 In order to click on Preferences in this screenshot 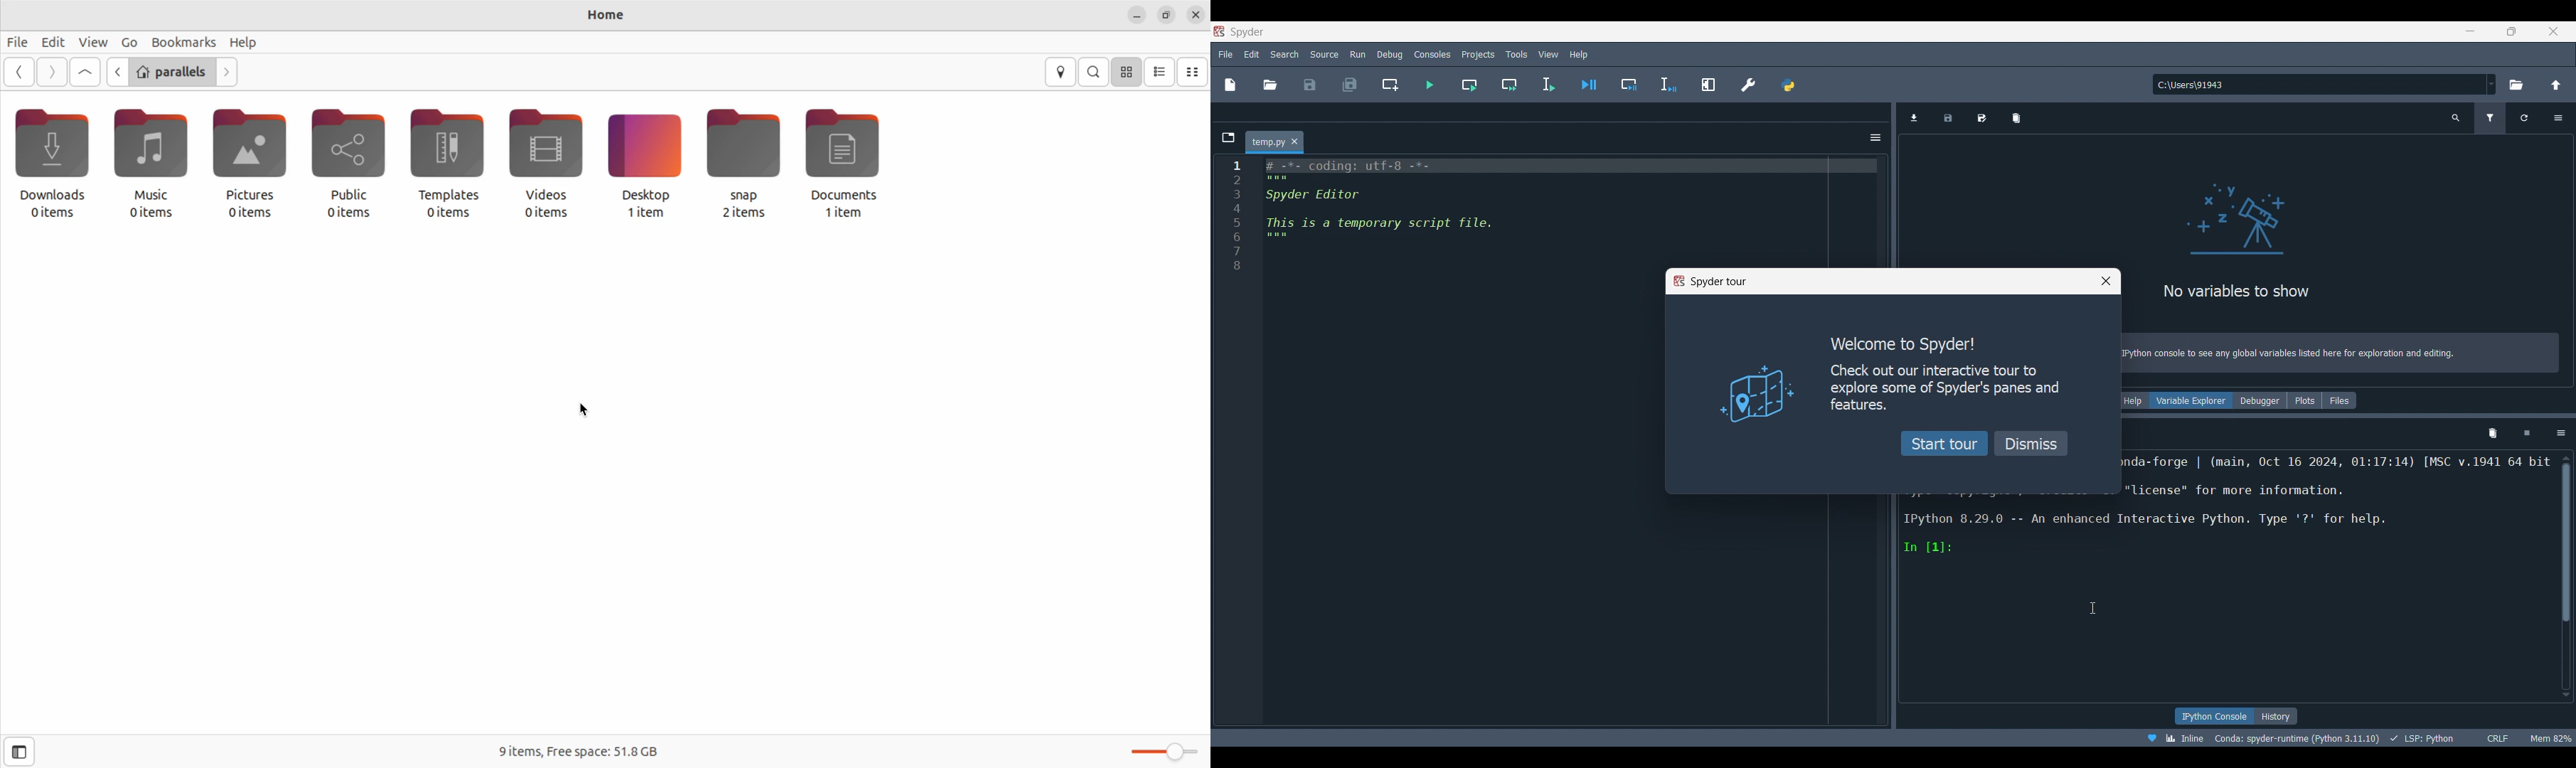, I will do `click(1749, 85)`.